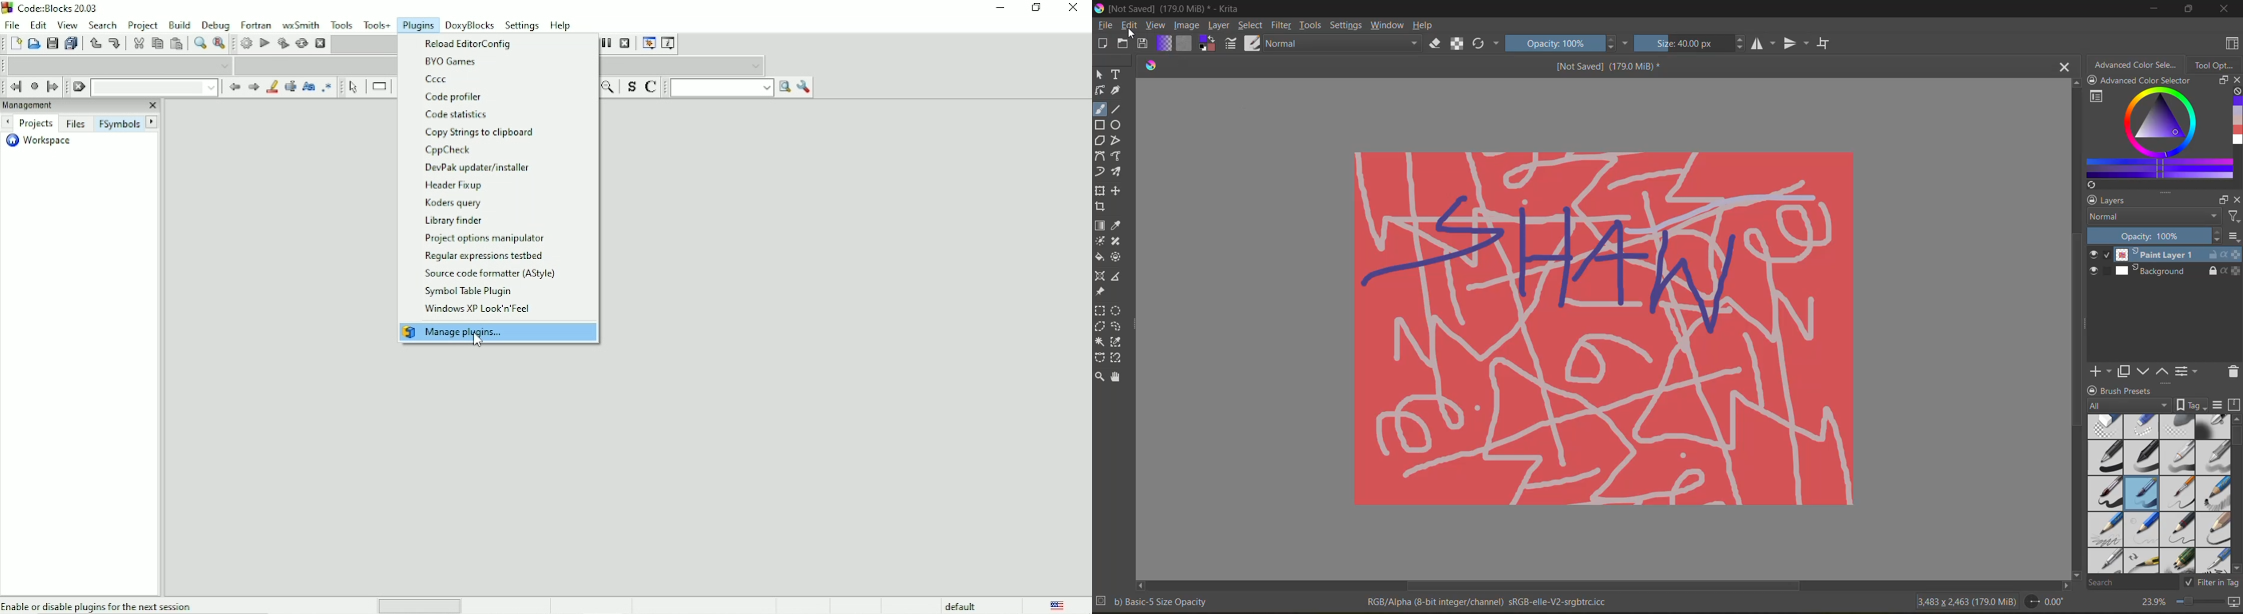  What do you see at coordinates (114, 43) in the screenshot?
I see `Redo` at bounding box center [114, 43].